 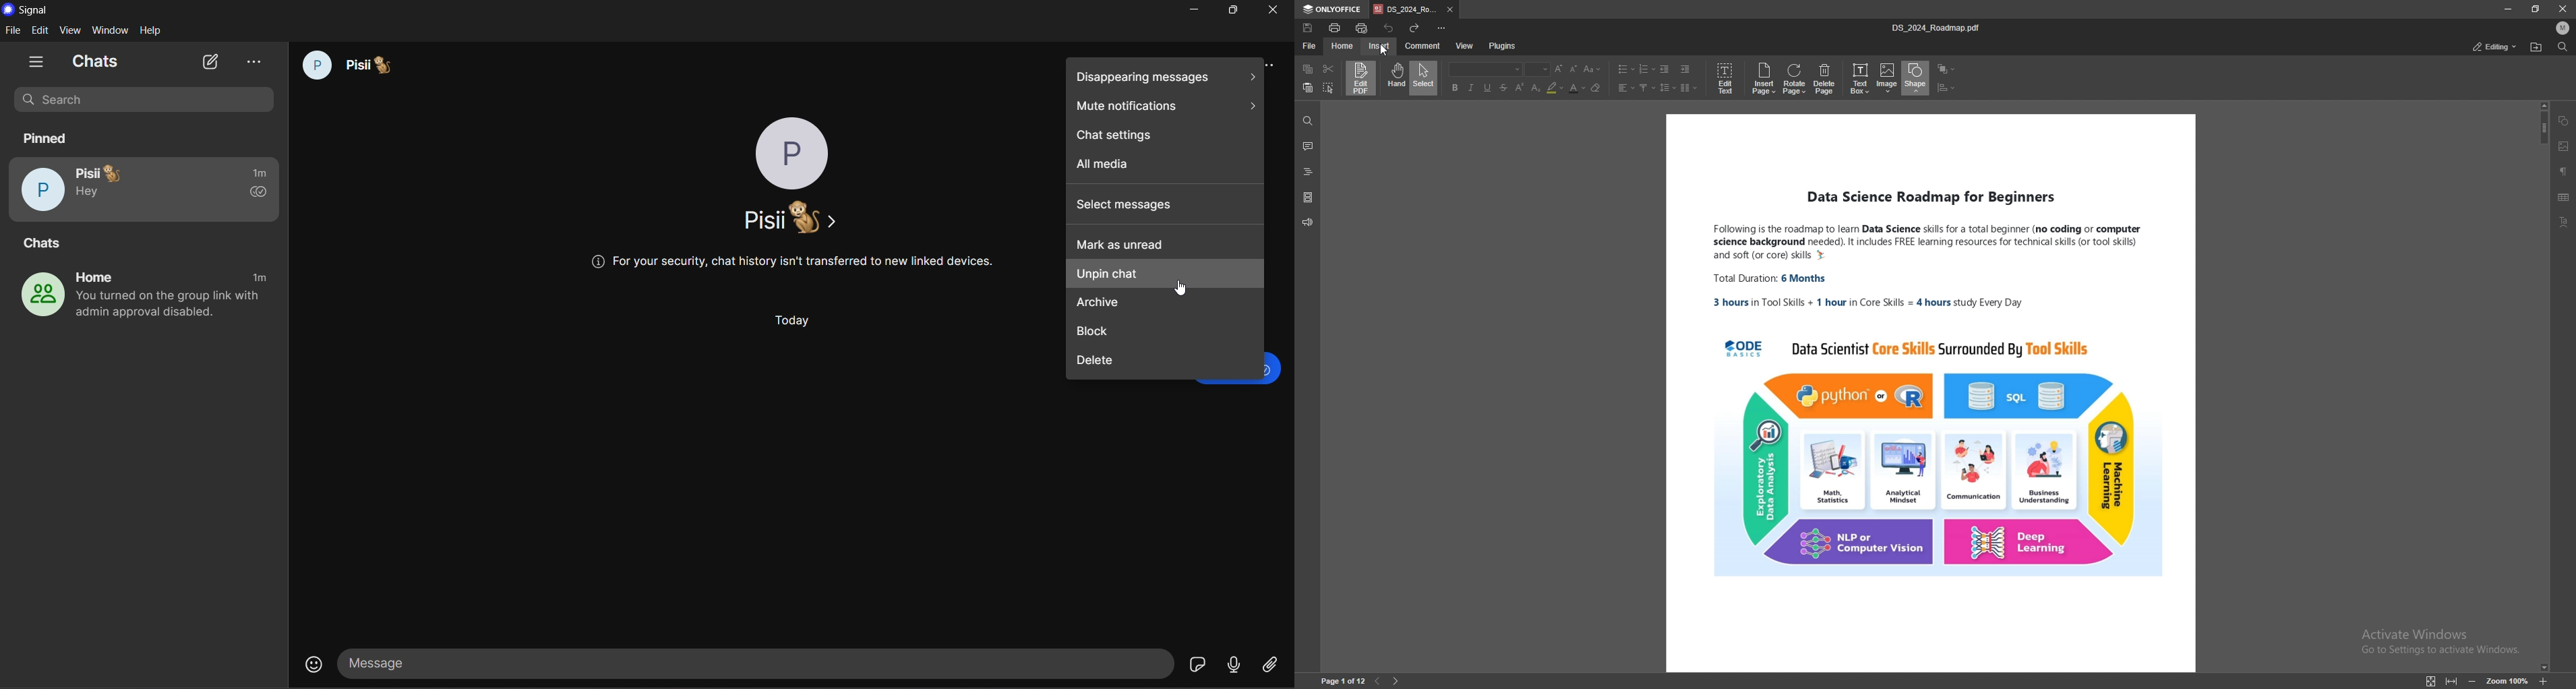 I want to click on block, so click(x=1166, y=332).